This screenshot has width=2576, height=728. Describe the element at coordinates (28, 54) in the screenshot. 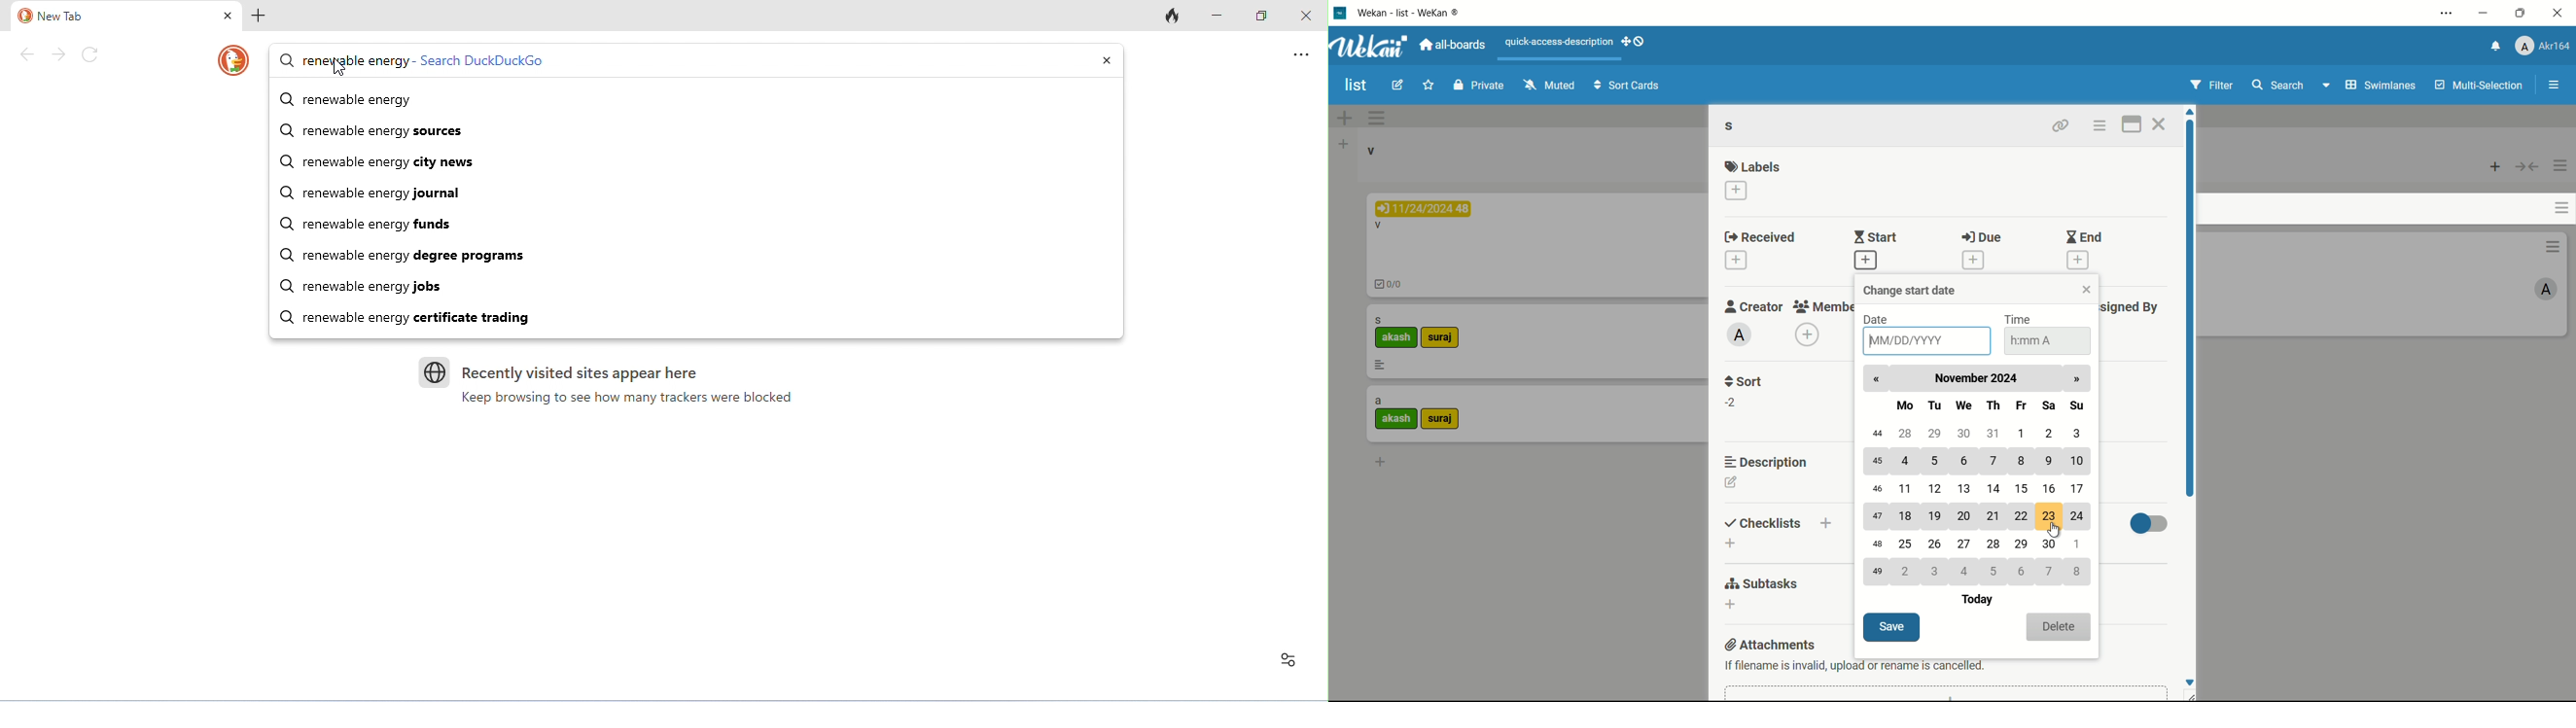

I see `back` at that location.